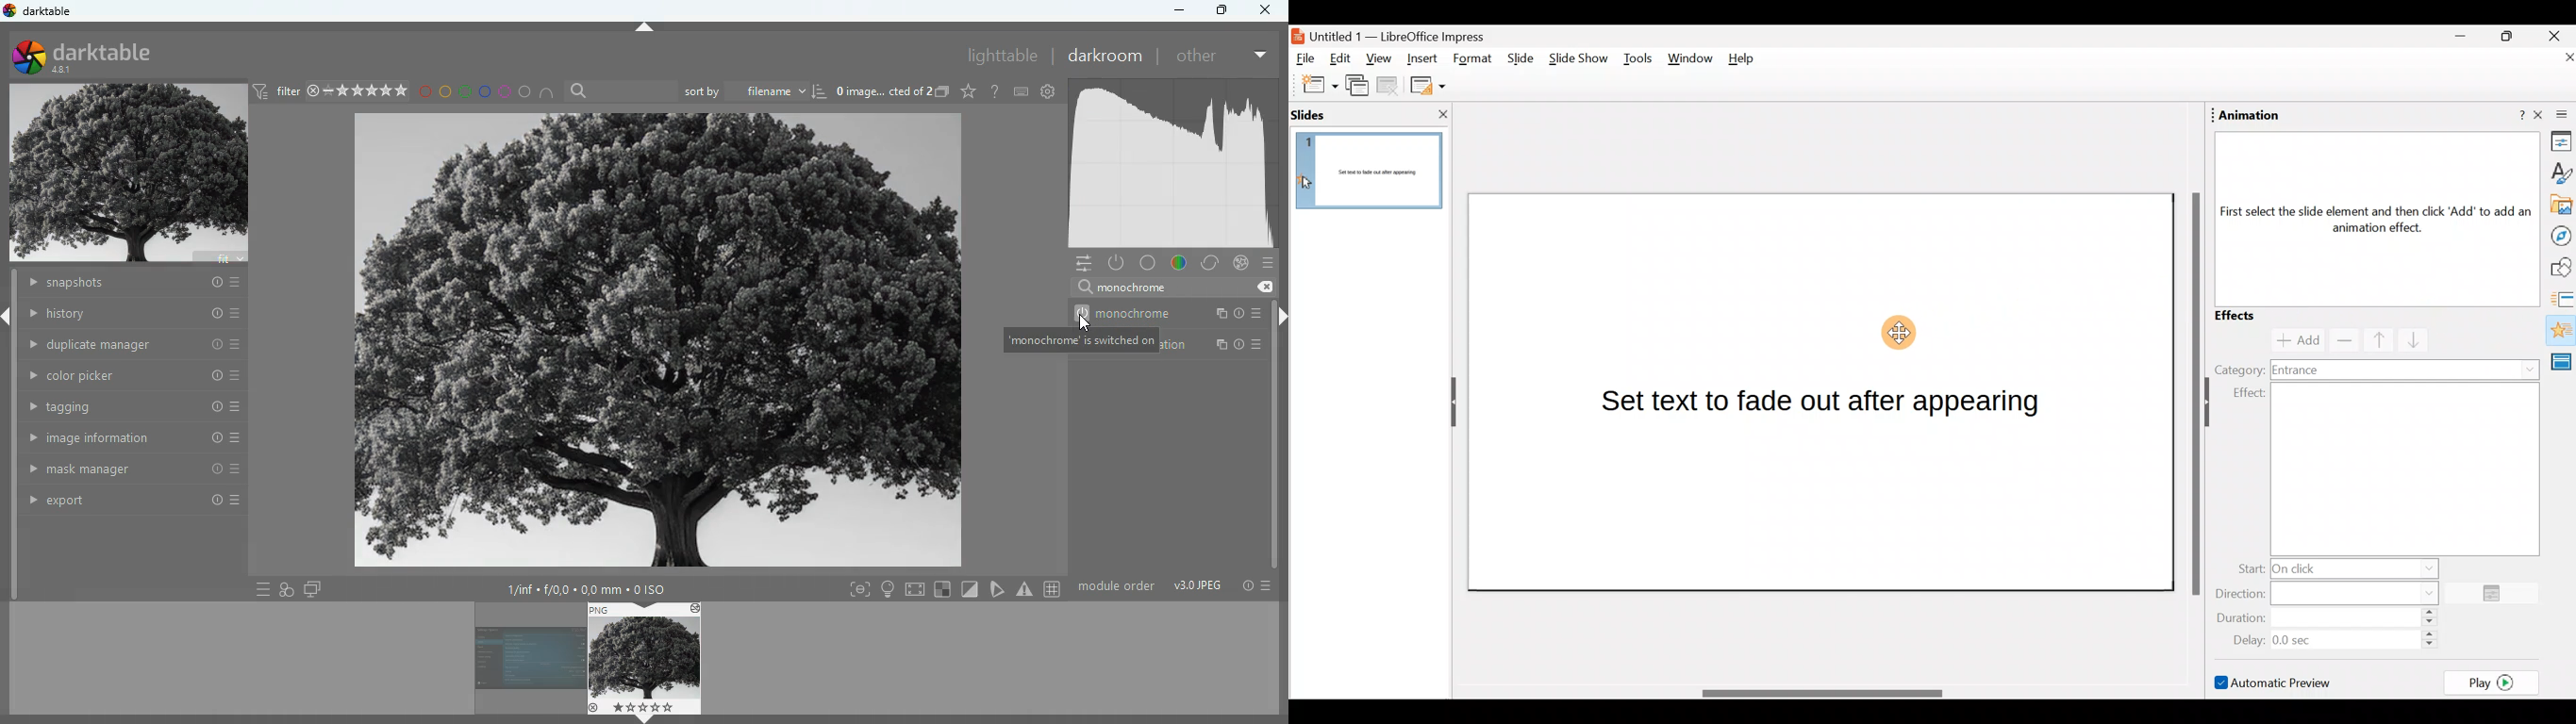 The height and width of the screenshot is (728, 2576). Describe the element at coordinates (1082, 322) in the screenshot. I see `cursor` at that location.